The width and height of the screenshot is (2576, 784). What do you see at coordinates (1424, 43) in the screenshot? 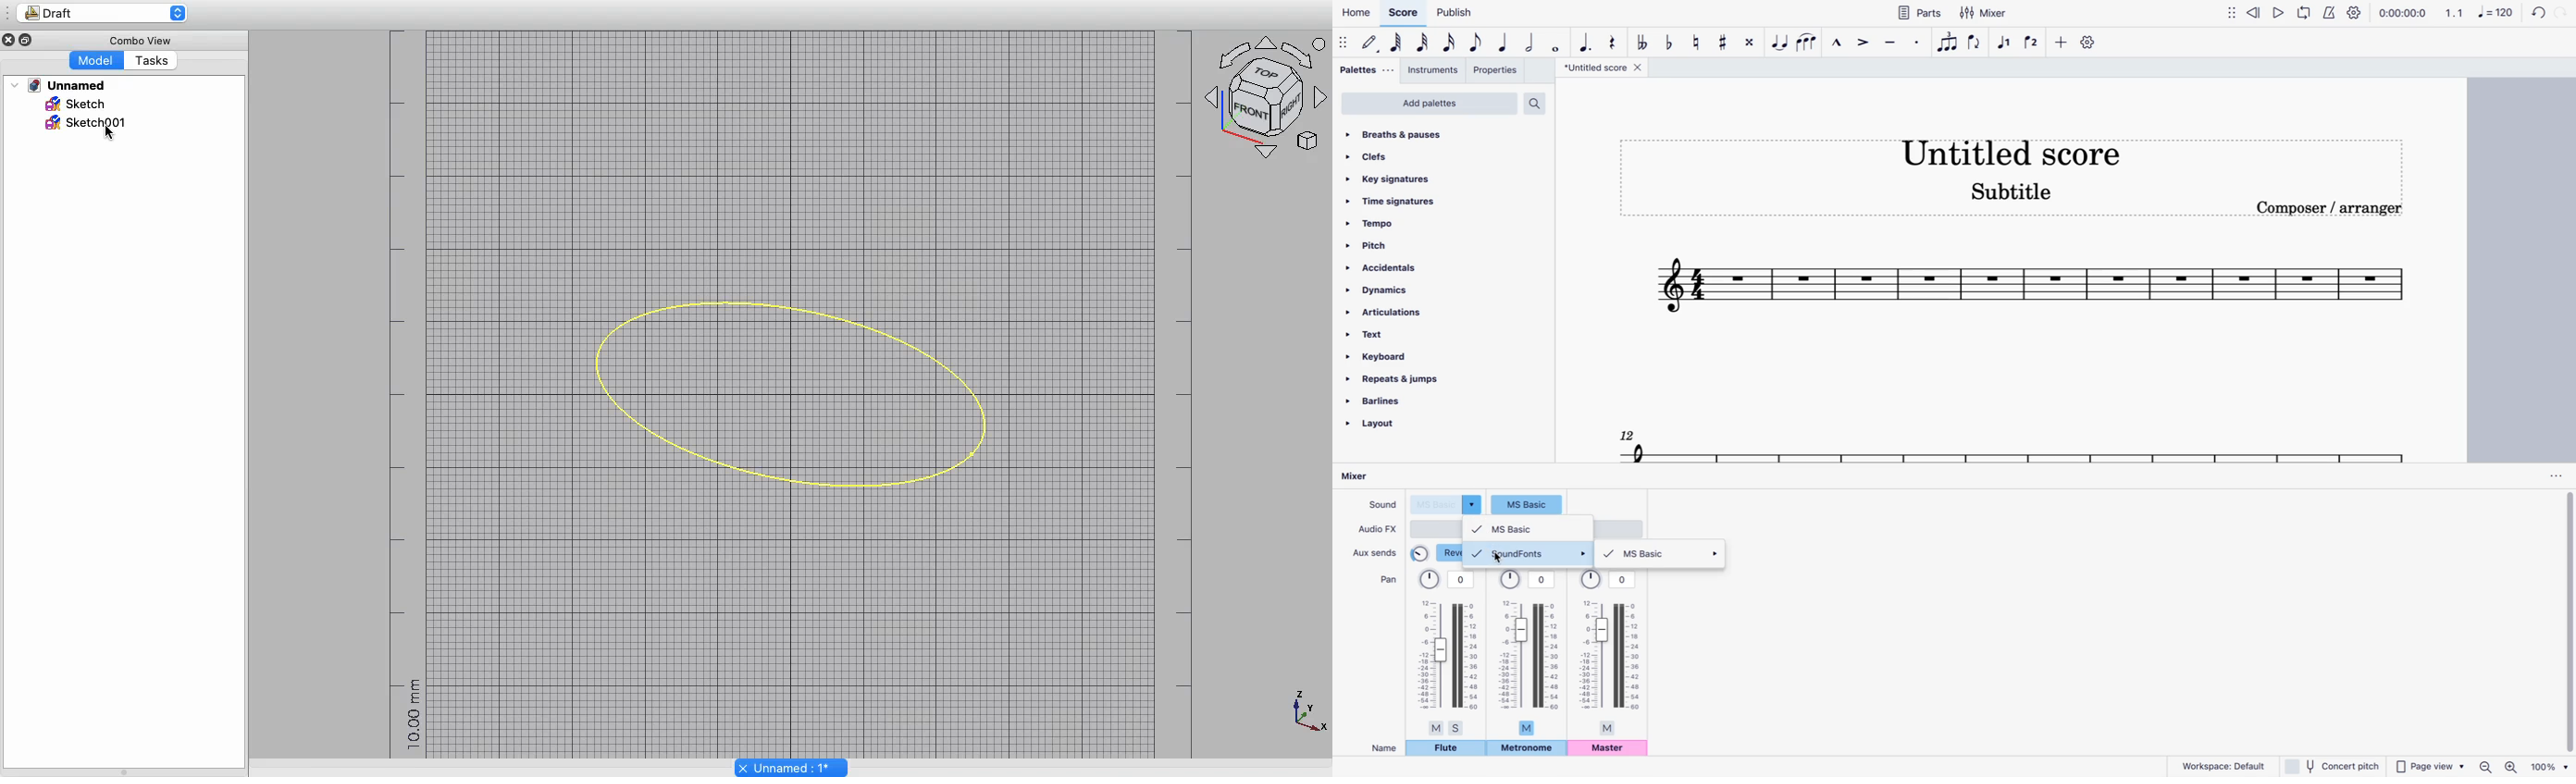
I see `32nd note` at bounding box center [1424, 43].